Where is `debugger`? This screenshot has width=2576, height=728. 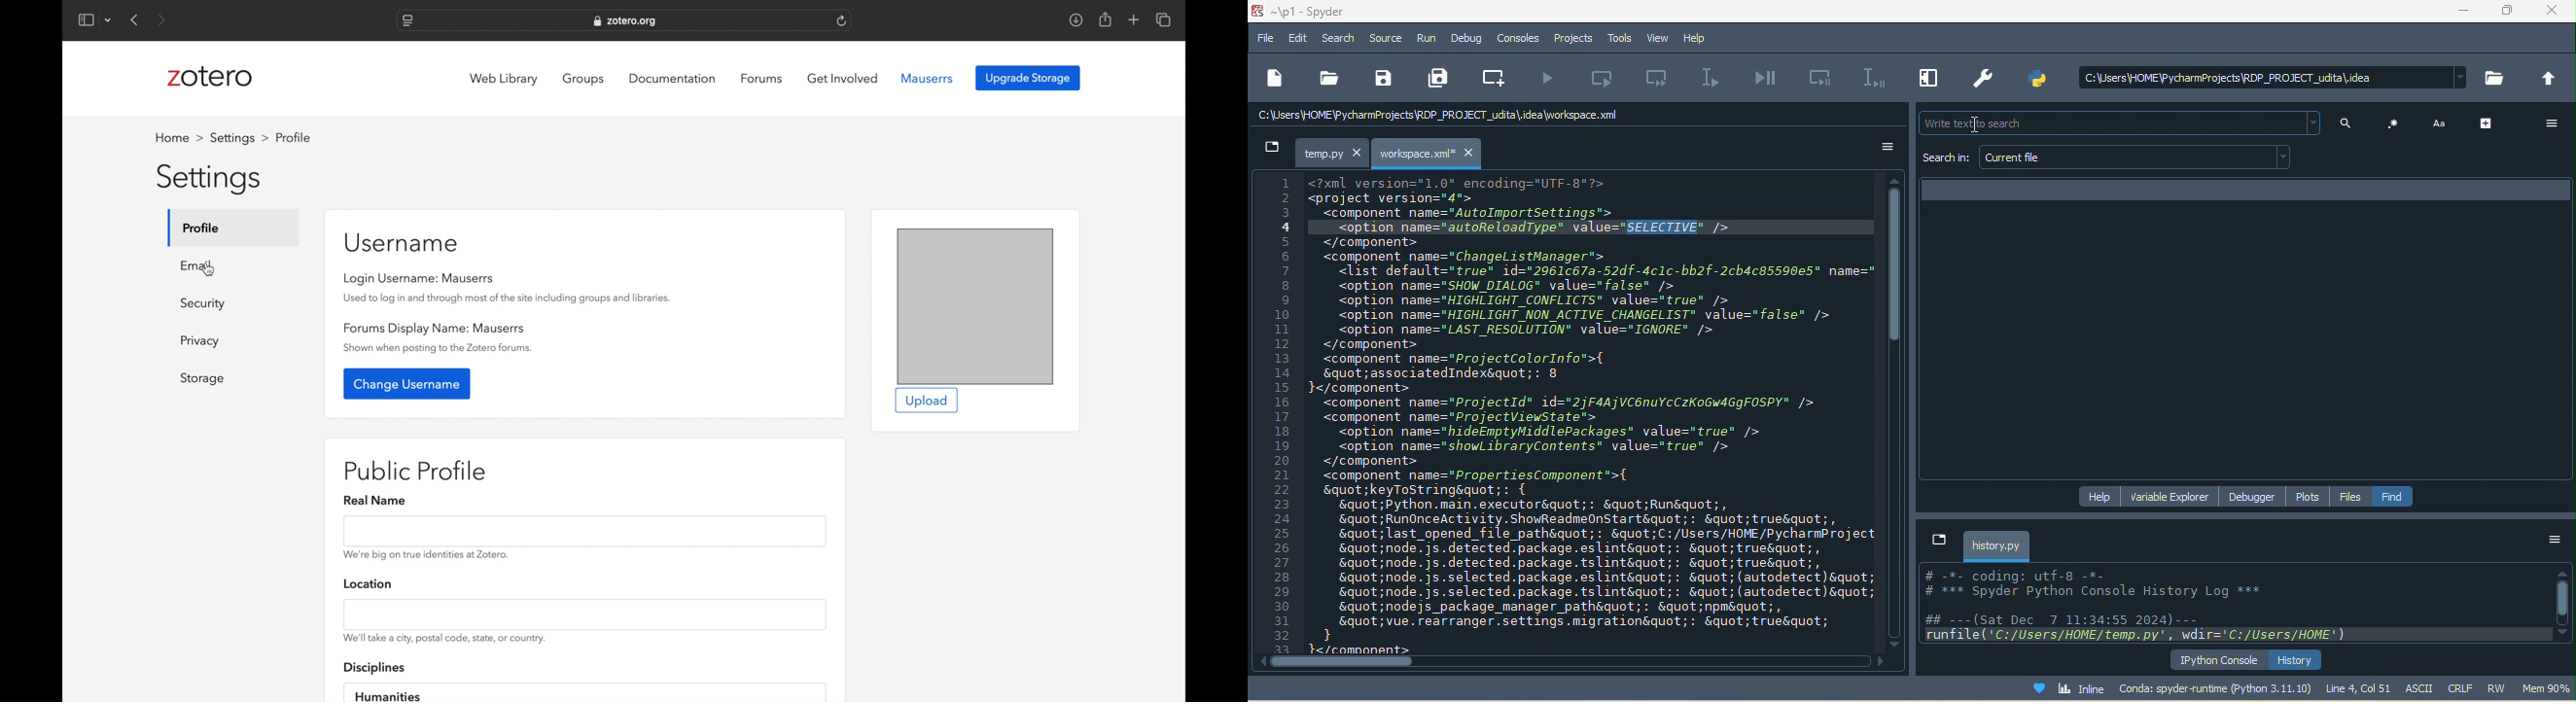
debugger is located at coordinates (2256, 497).